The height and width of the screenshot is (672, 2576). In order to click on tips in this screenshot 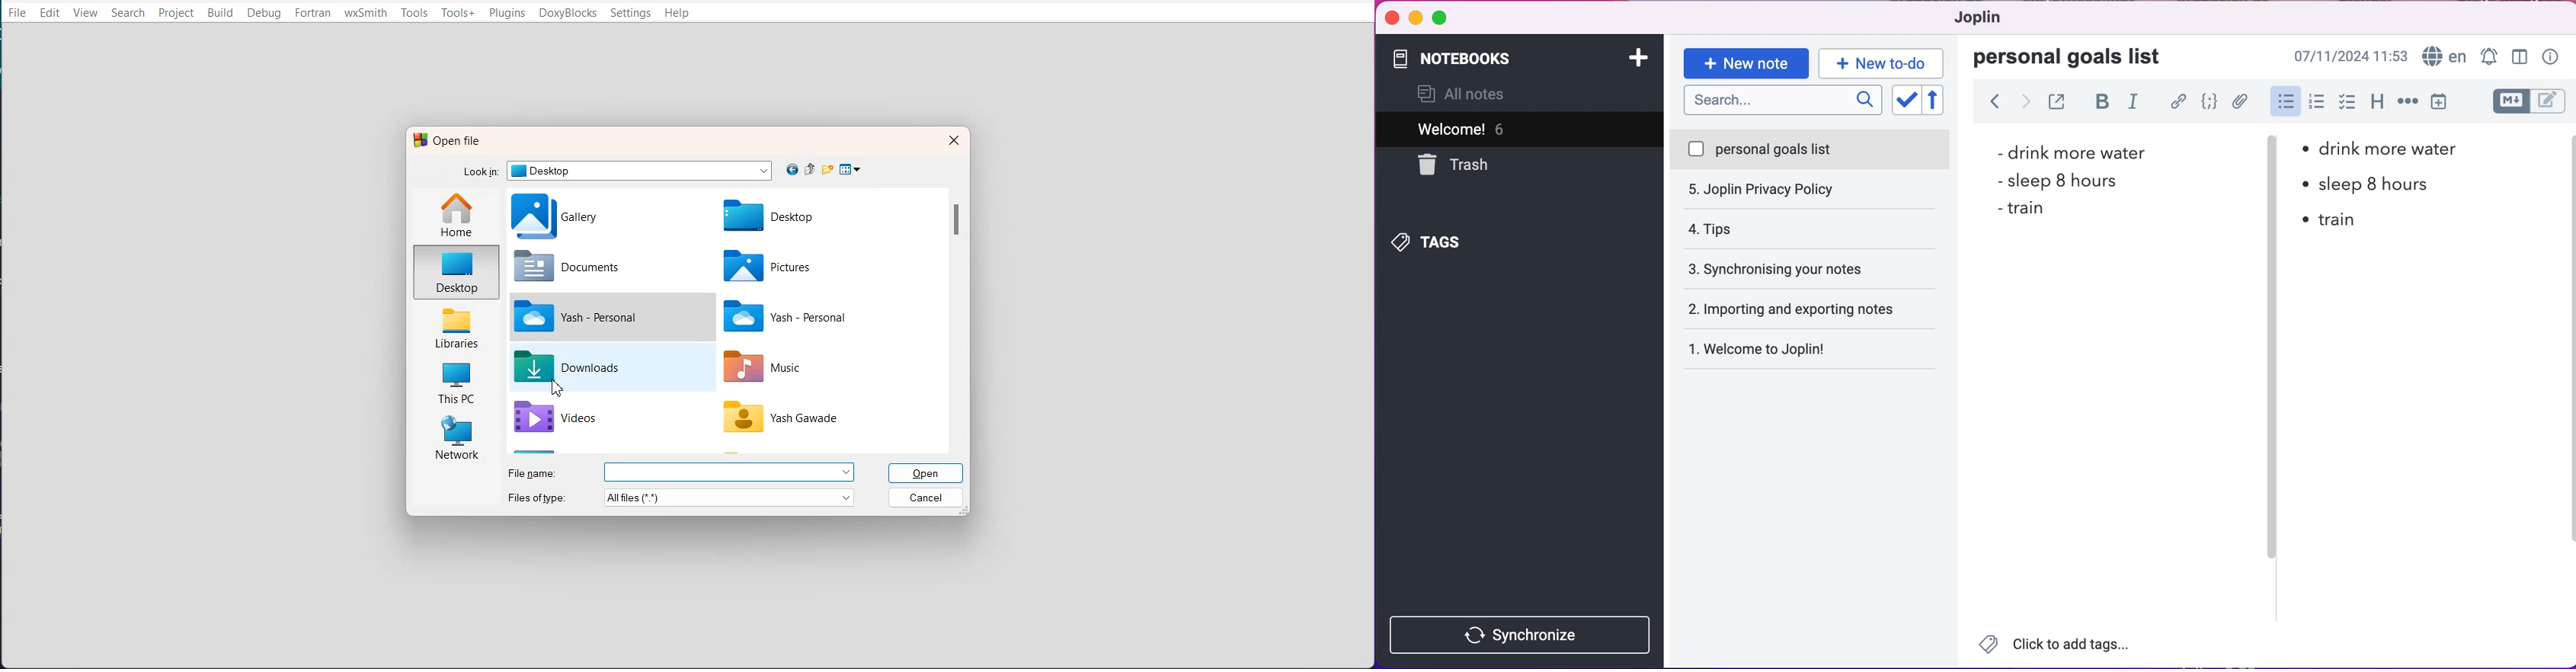, I will do `click(1808, 190)`.